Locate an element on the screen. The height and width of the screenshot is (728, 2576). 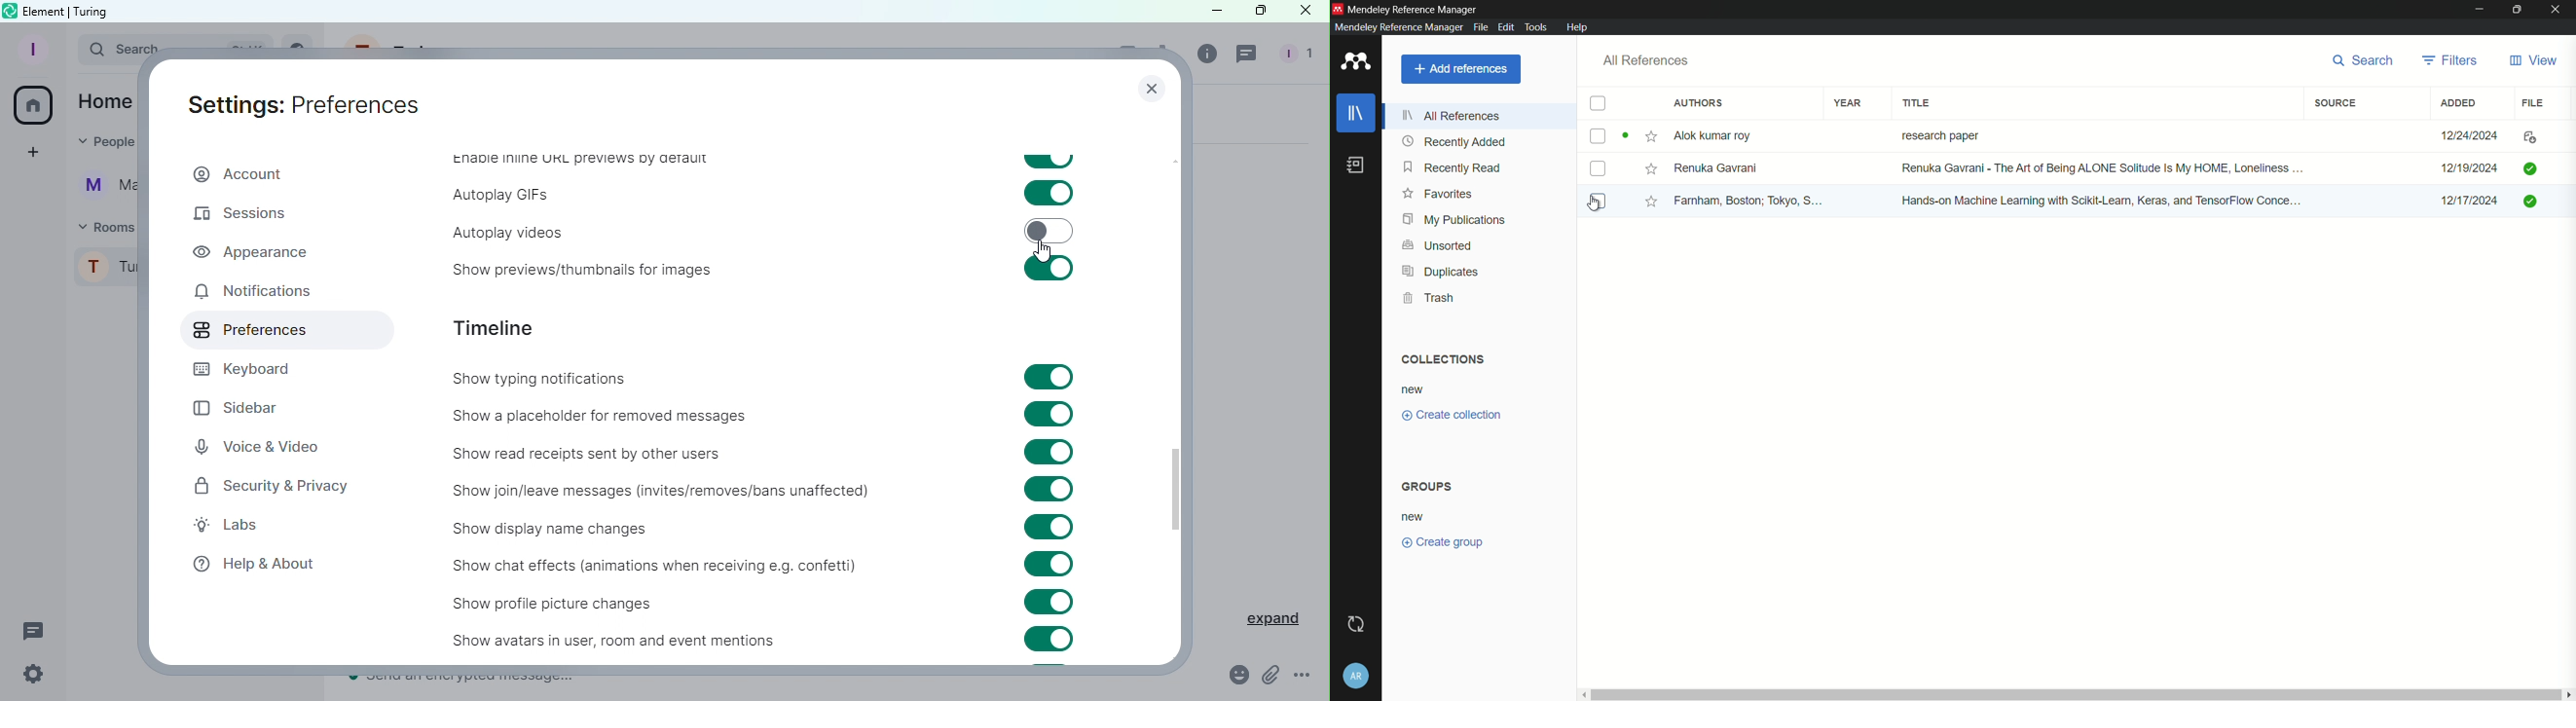
library is located at coordinates (1356, 114).